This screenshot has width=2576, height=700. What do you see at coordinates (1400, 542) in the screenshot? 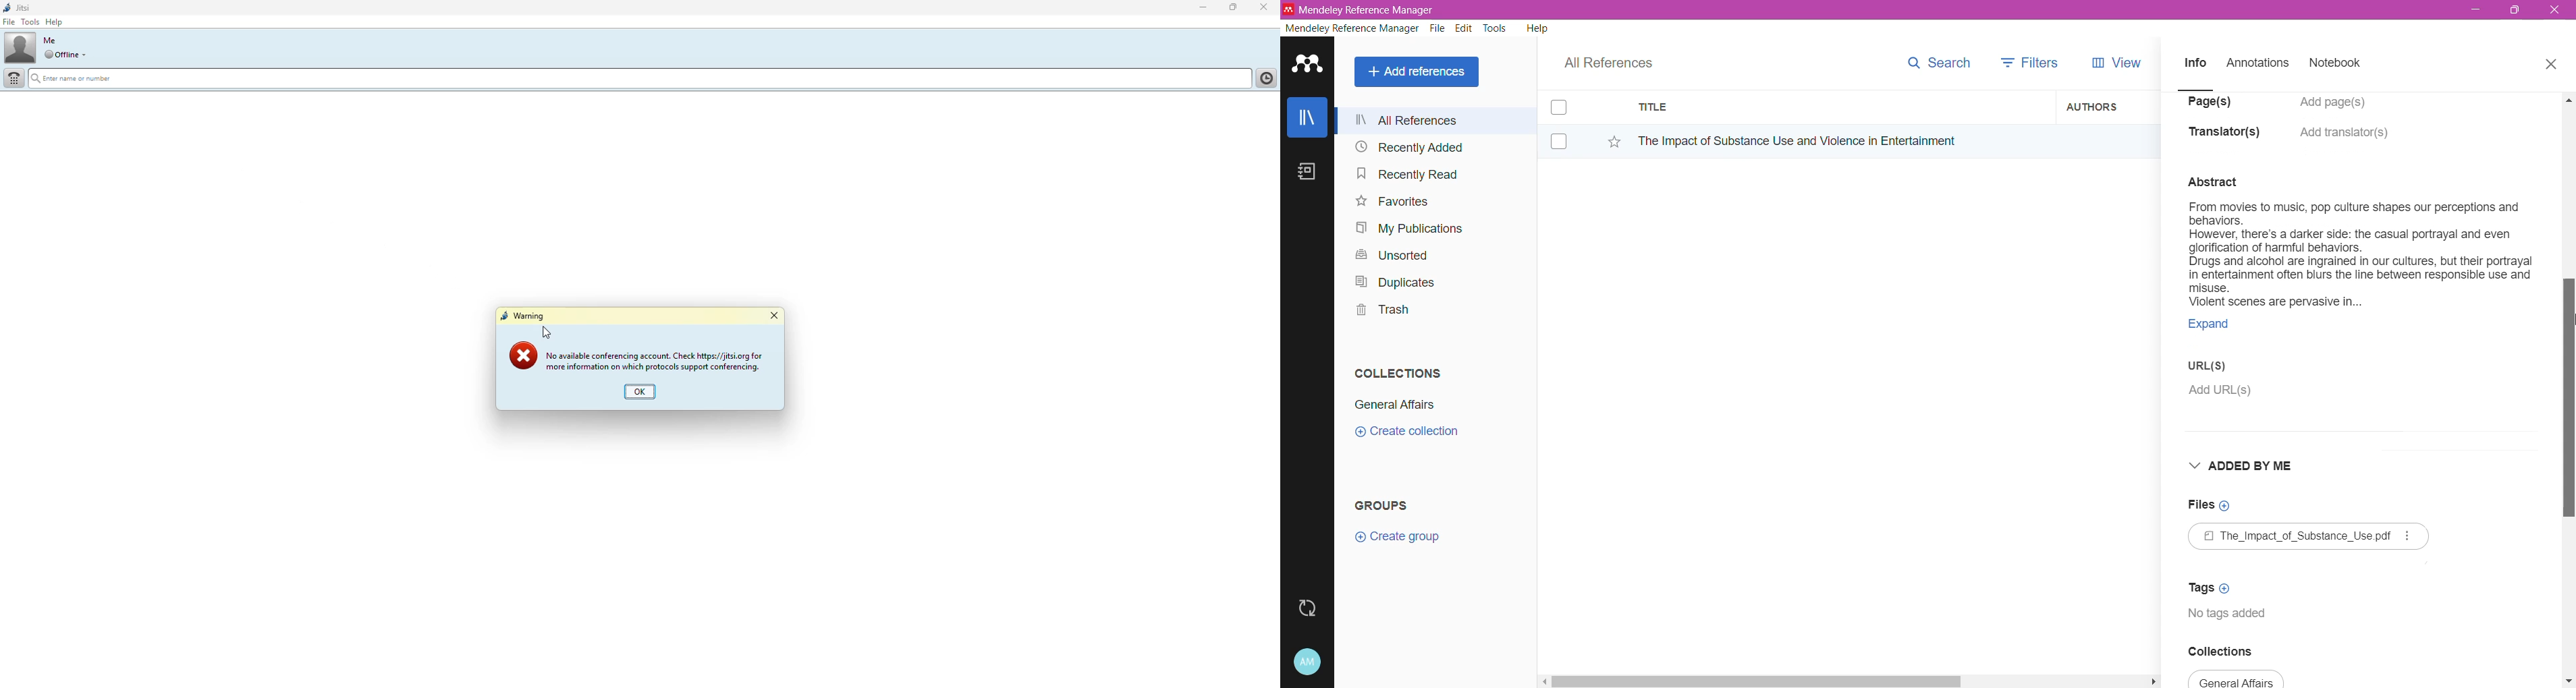
I see `Click to Create Group` at bounding box center [1400, 542].